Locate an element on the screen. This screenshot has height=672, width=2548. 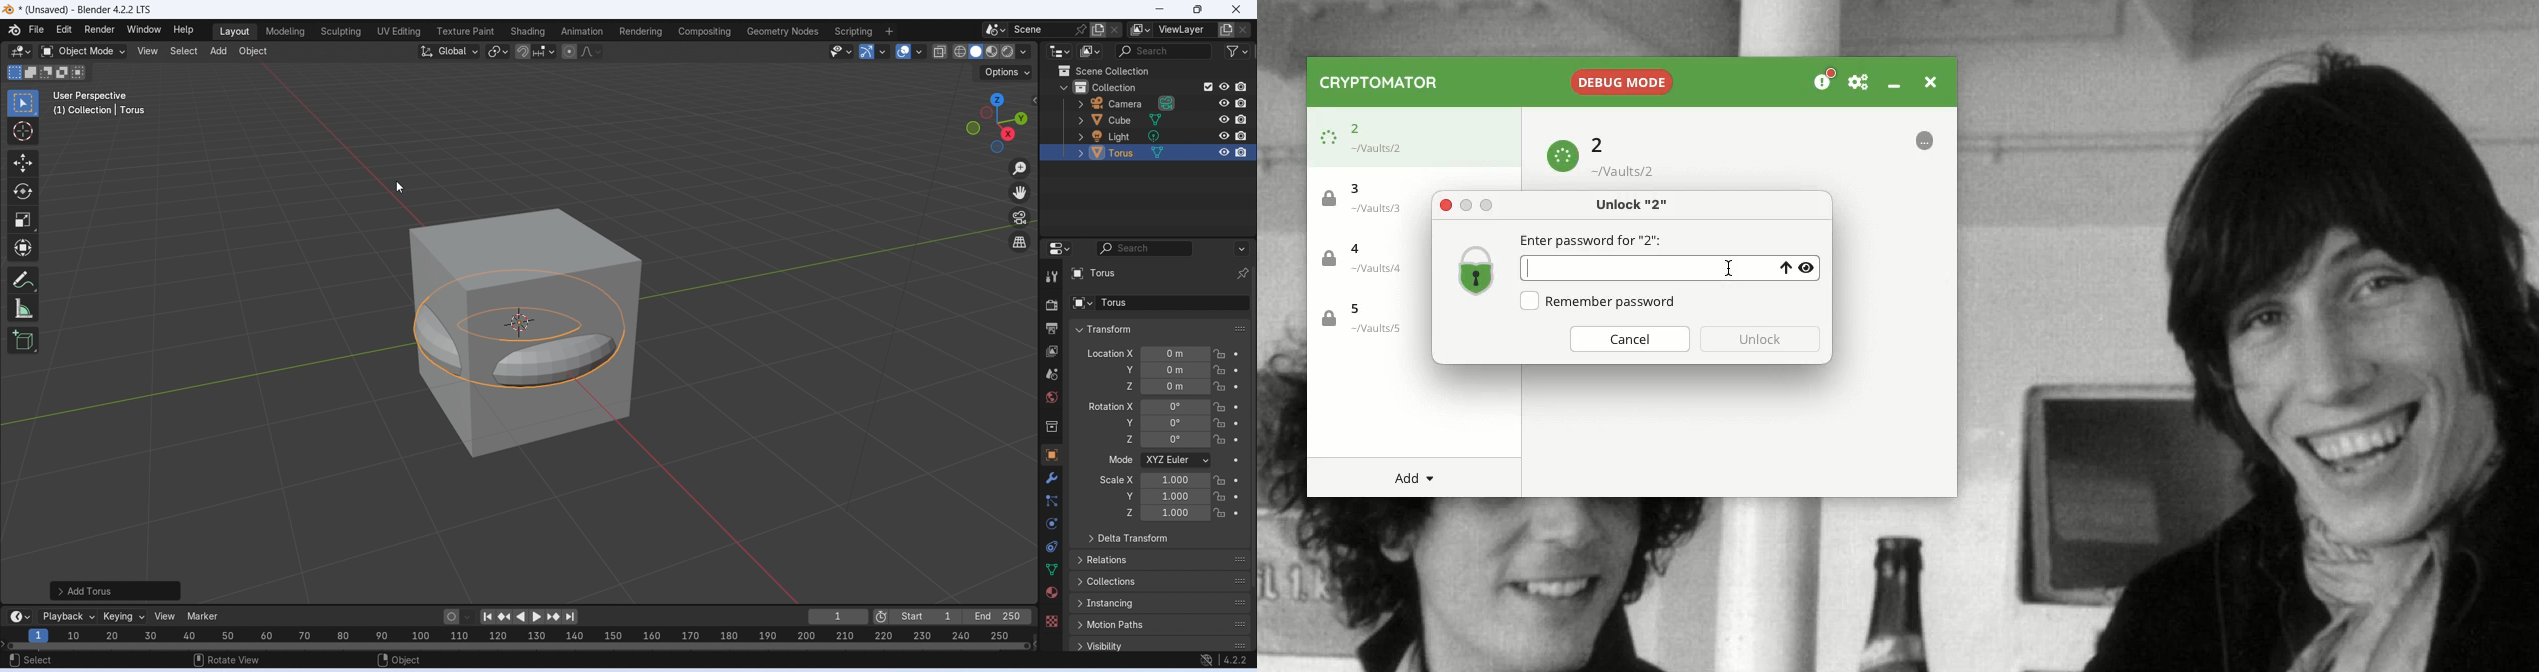
Rotation Z axis is located at coordinates (1130, 438).